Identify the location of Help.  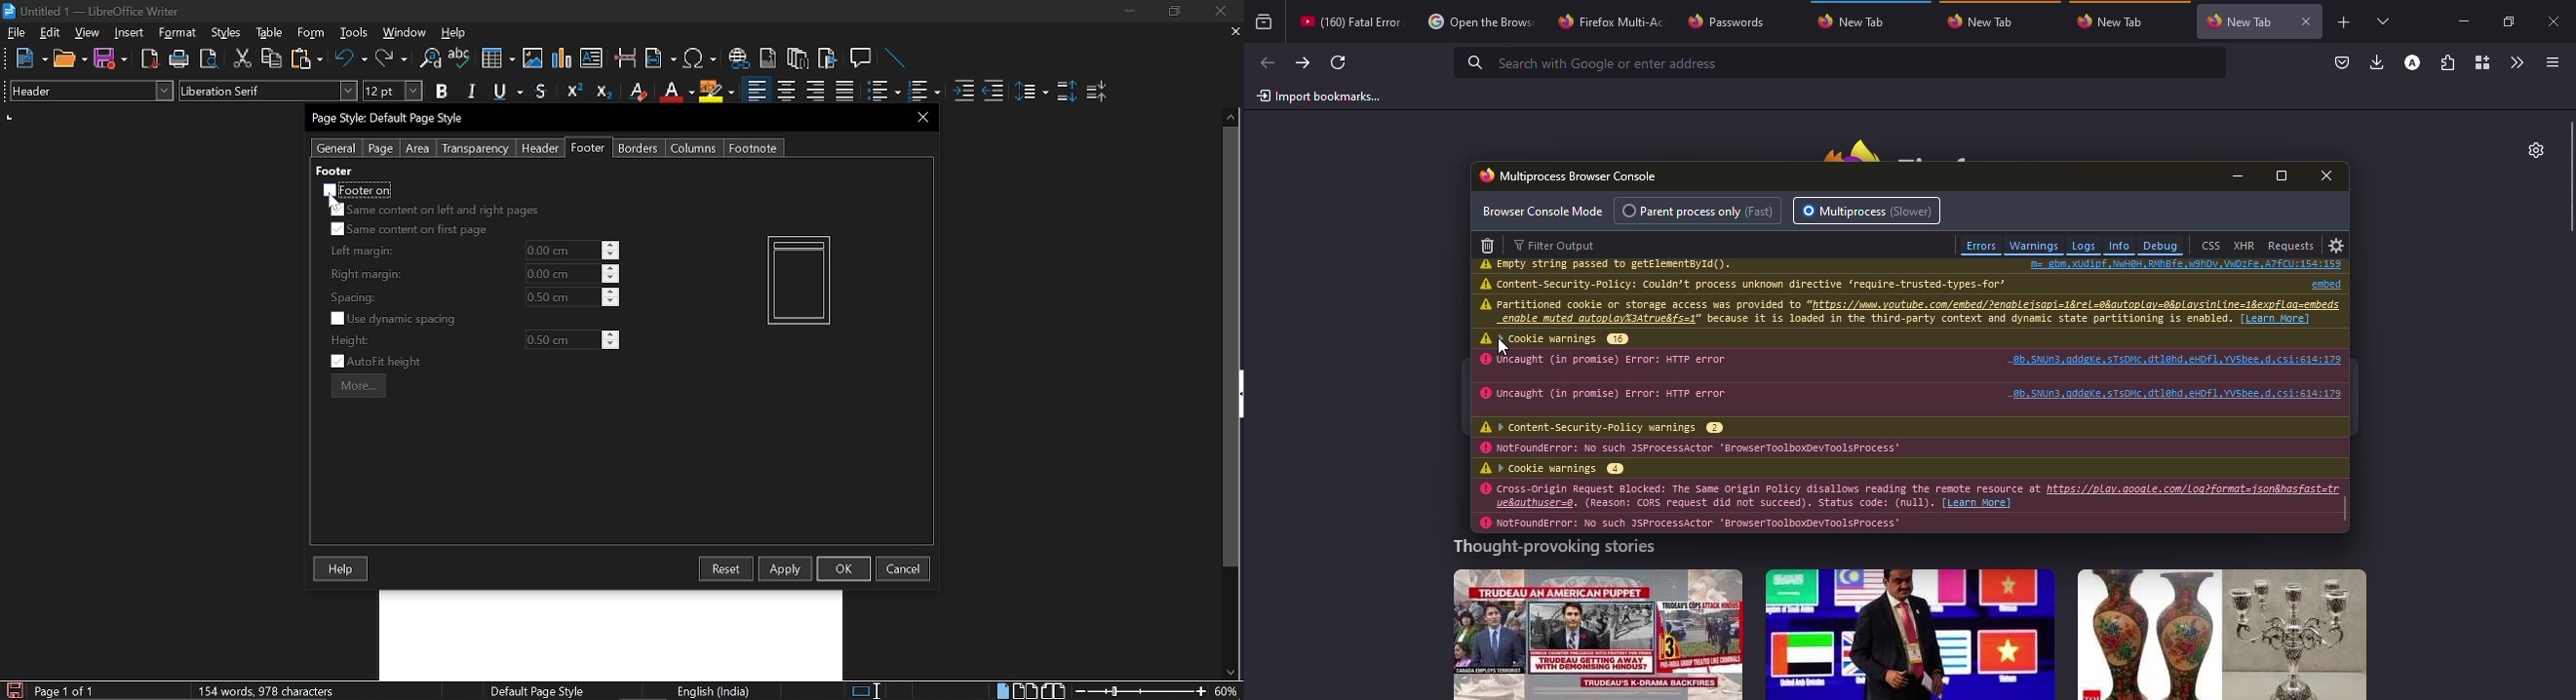
(342, 570).